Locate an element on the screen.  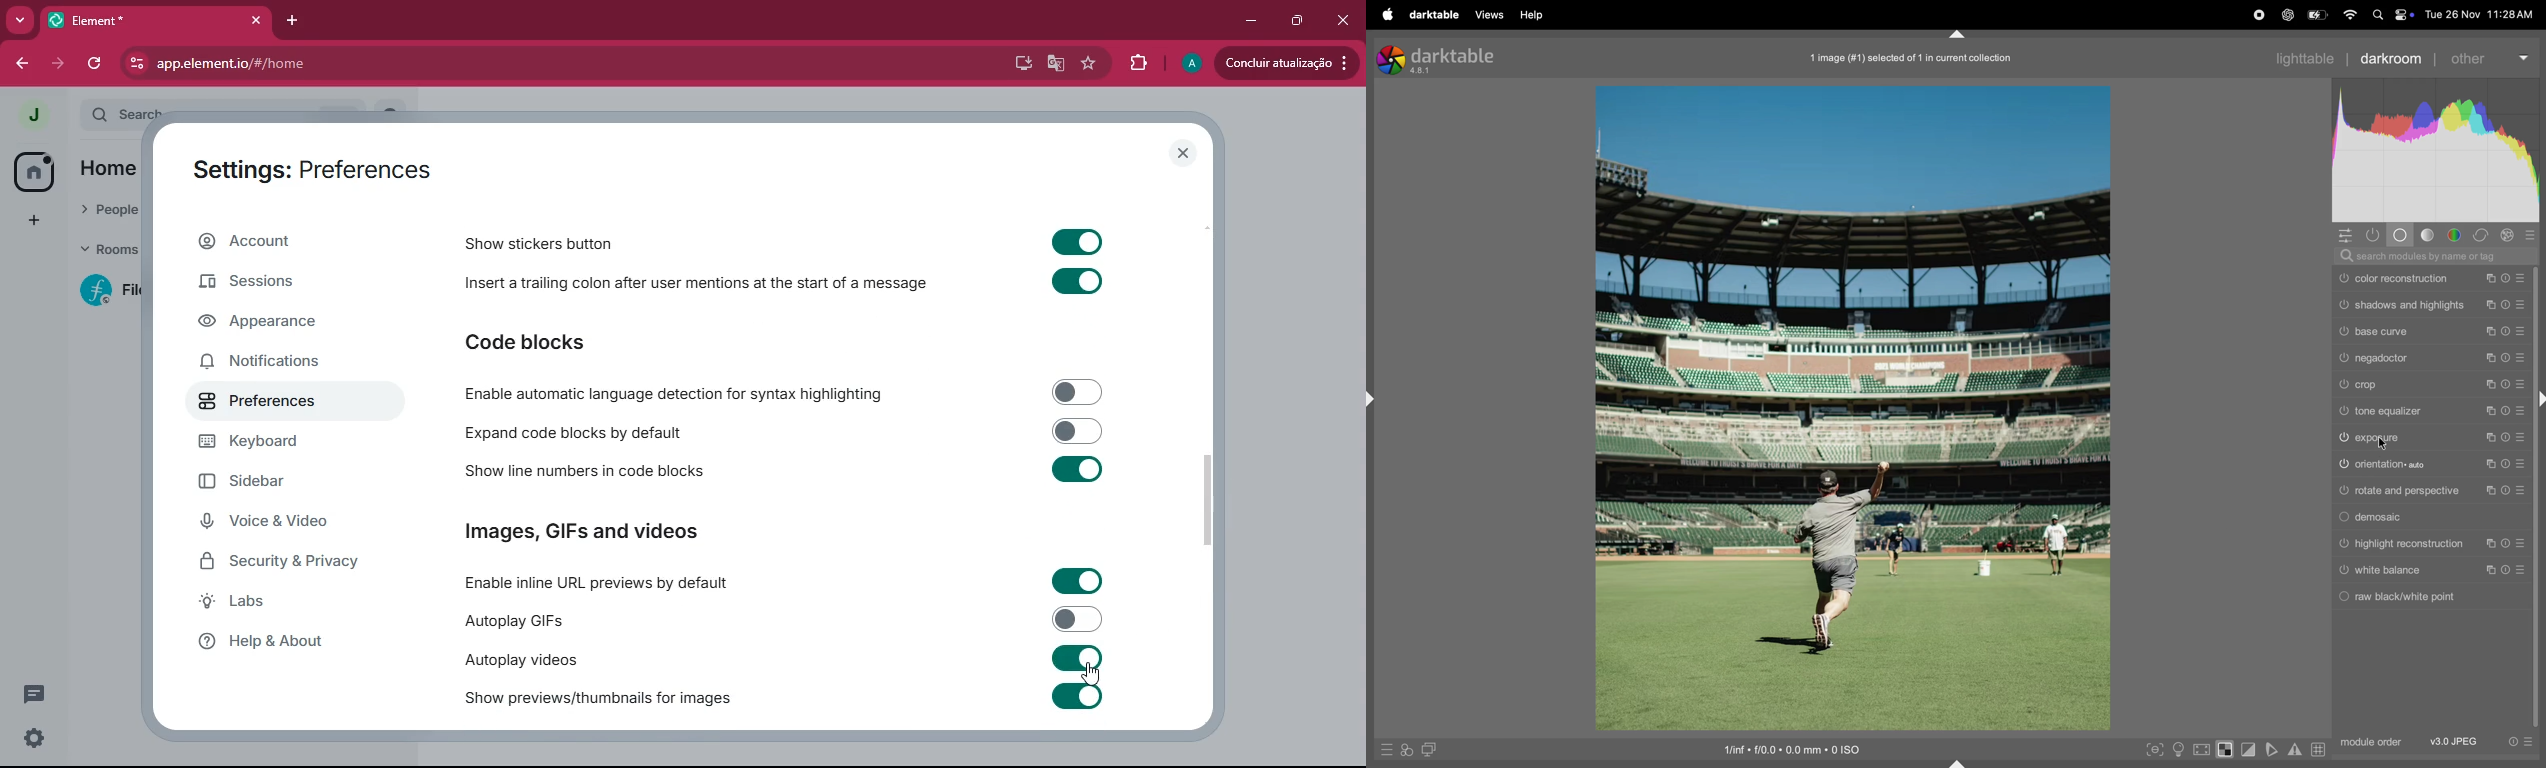
effect is located at coordinates (2509, 235).